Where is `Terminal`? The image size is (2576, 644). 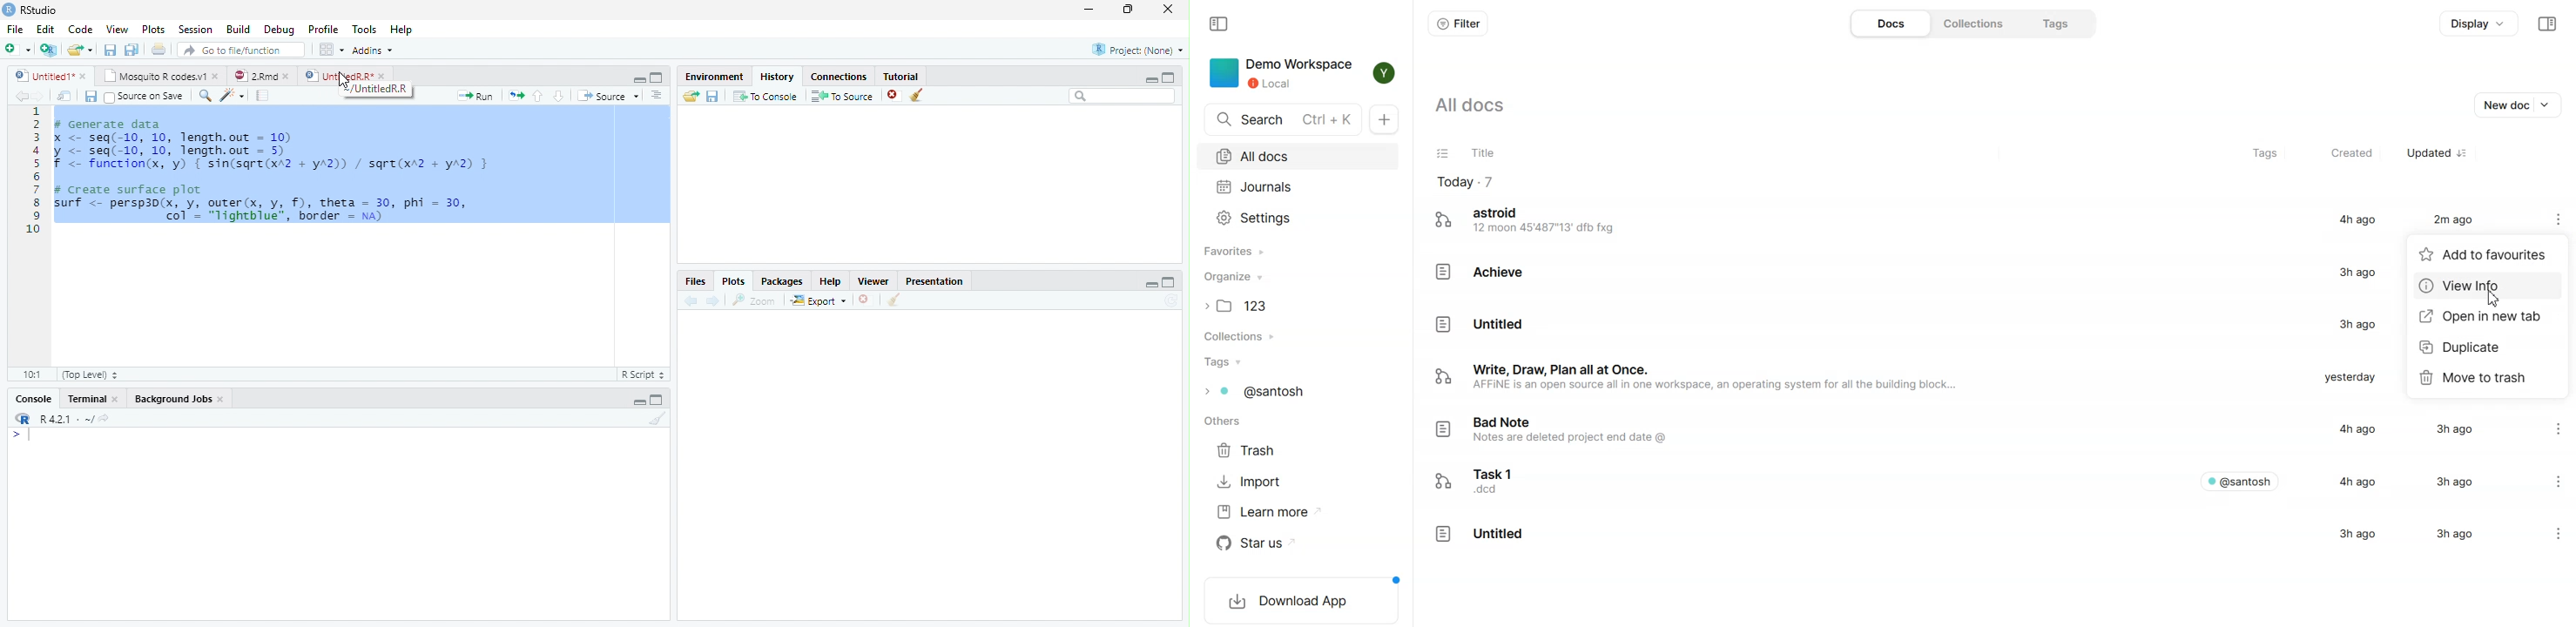 Terminal is located at coordinates (86, 399).